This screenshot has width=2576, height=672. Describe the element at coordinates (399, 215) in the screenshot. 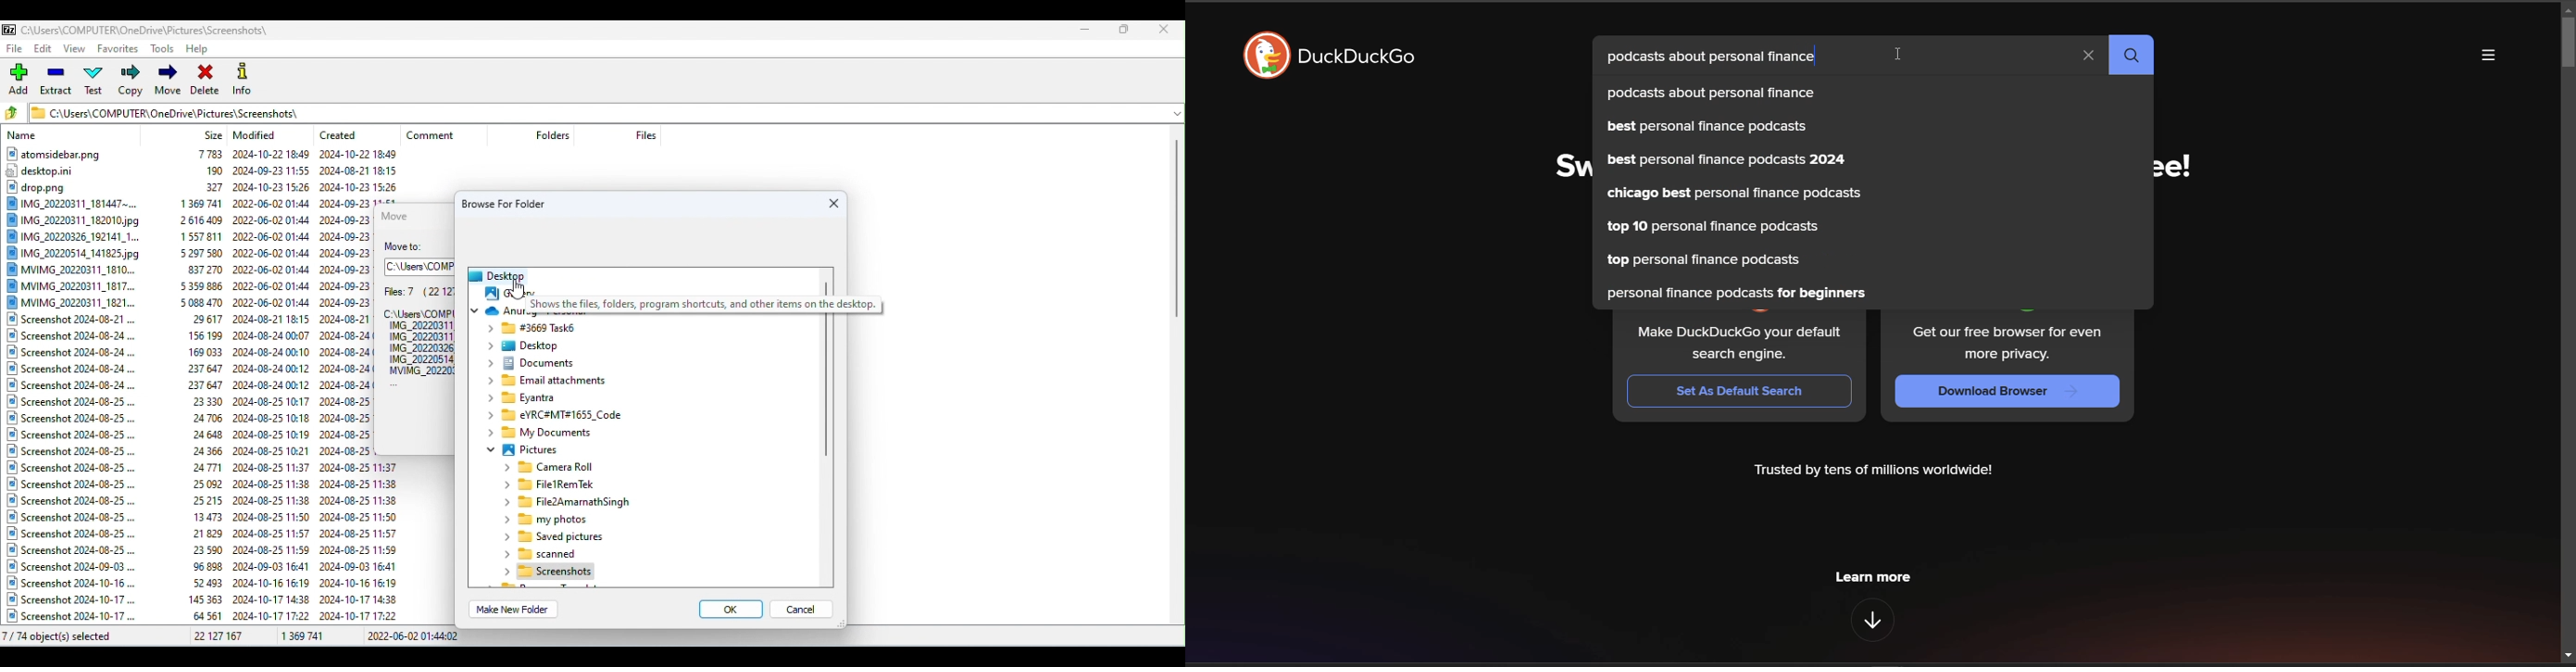

I see `Move` at that location.